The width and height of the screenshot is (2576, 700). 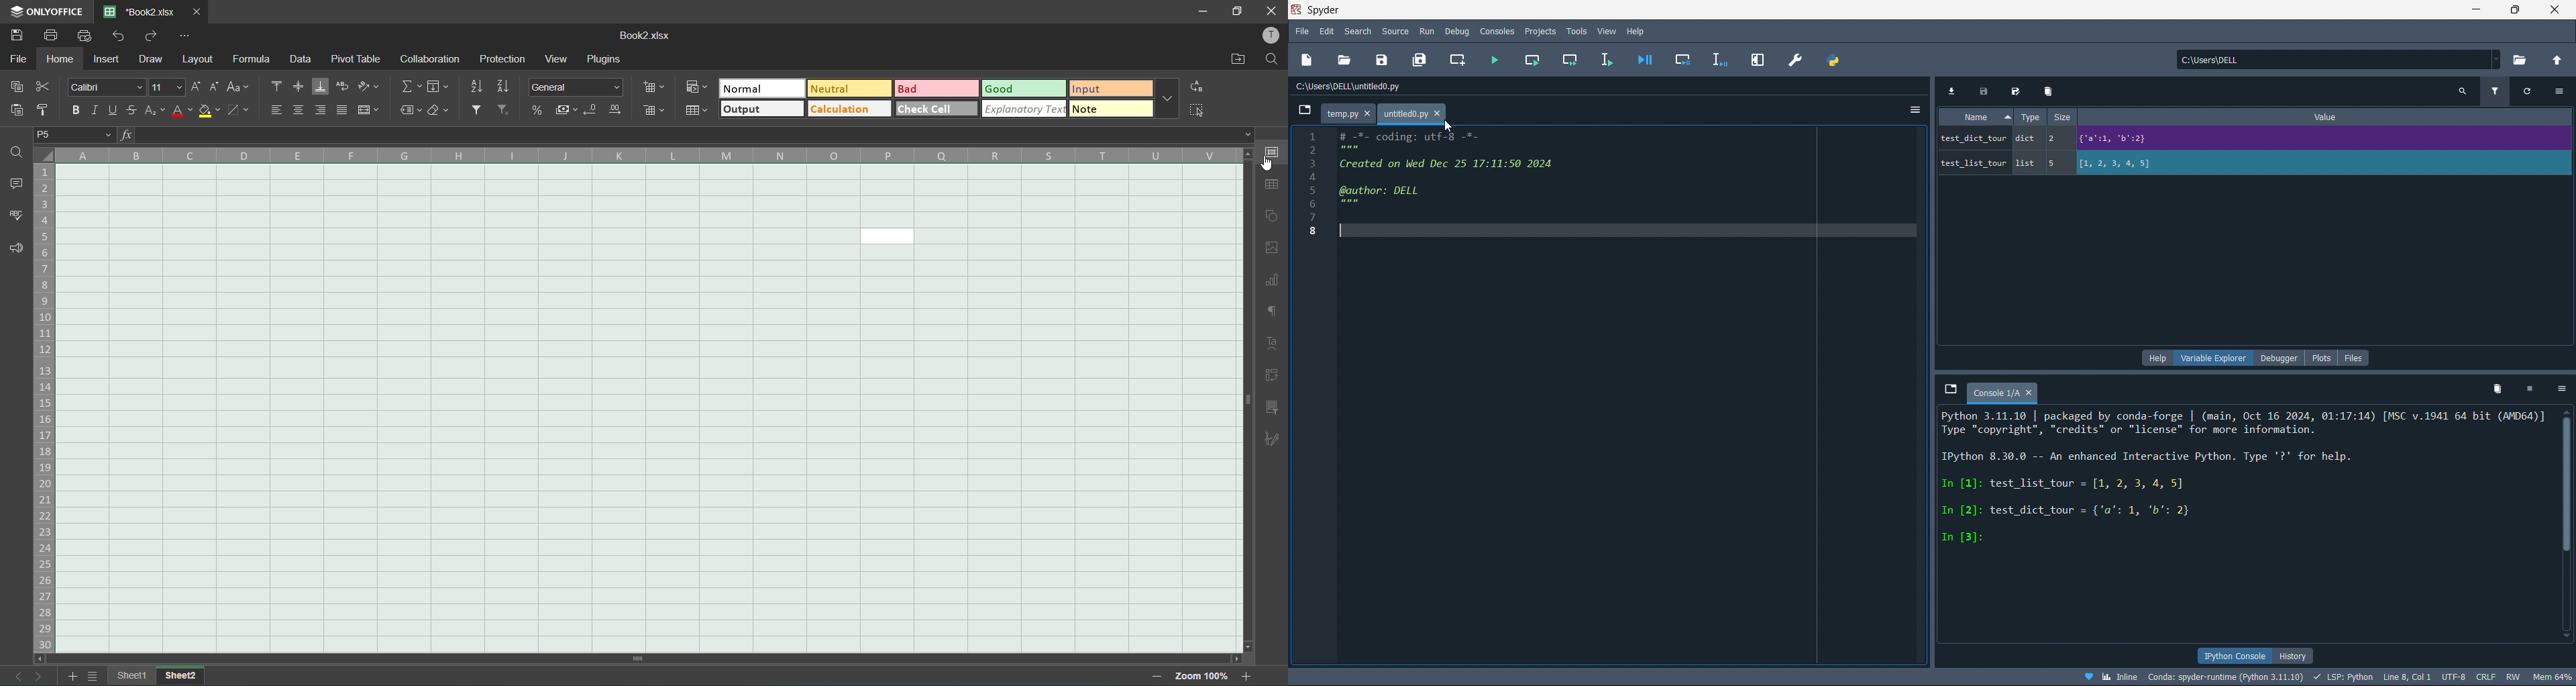 What do you see at coordinates (2245, 481) in the screenshot?
I see `Fython 3.11.10 | packaged by conda-torge | (main, Oct 16 20.4, 01:17:14) [FSC v.1941 64 bit (ARDG4)]
Type “copyright”, “credits” or "license" for more information.

IPython 8.30.0 -- An enhanced Interactive Python. Type '2* for help.

In [1]: test_list_tour = [1, 2, 3, 4, 5]

In [2]: test_dict_tour = {‘a’: 1, 'b’: 2}

In [3]:` at bounding box center [2245, 481].